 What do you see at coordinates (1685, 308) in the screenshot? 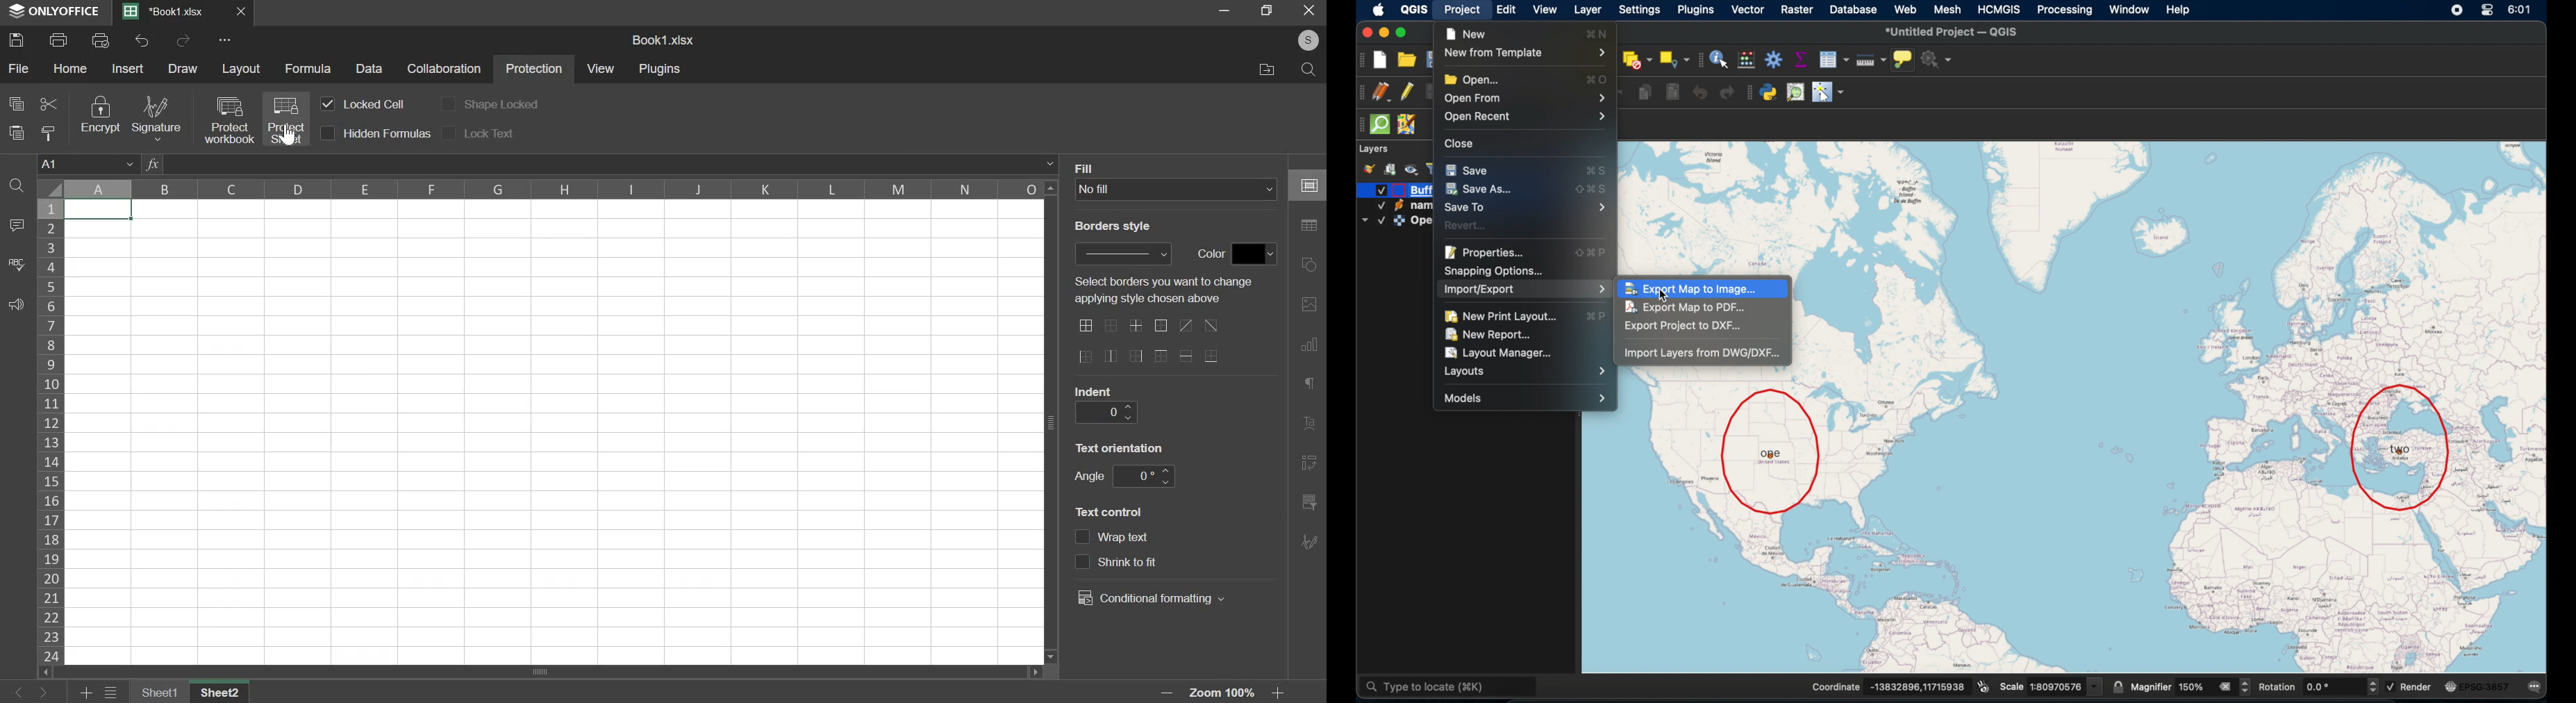
I see `export map to pdf` at bounding box center [1685, 308].